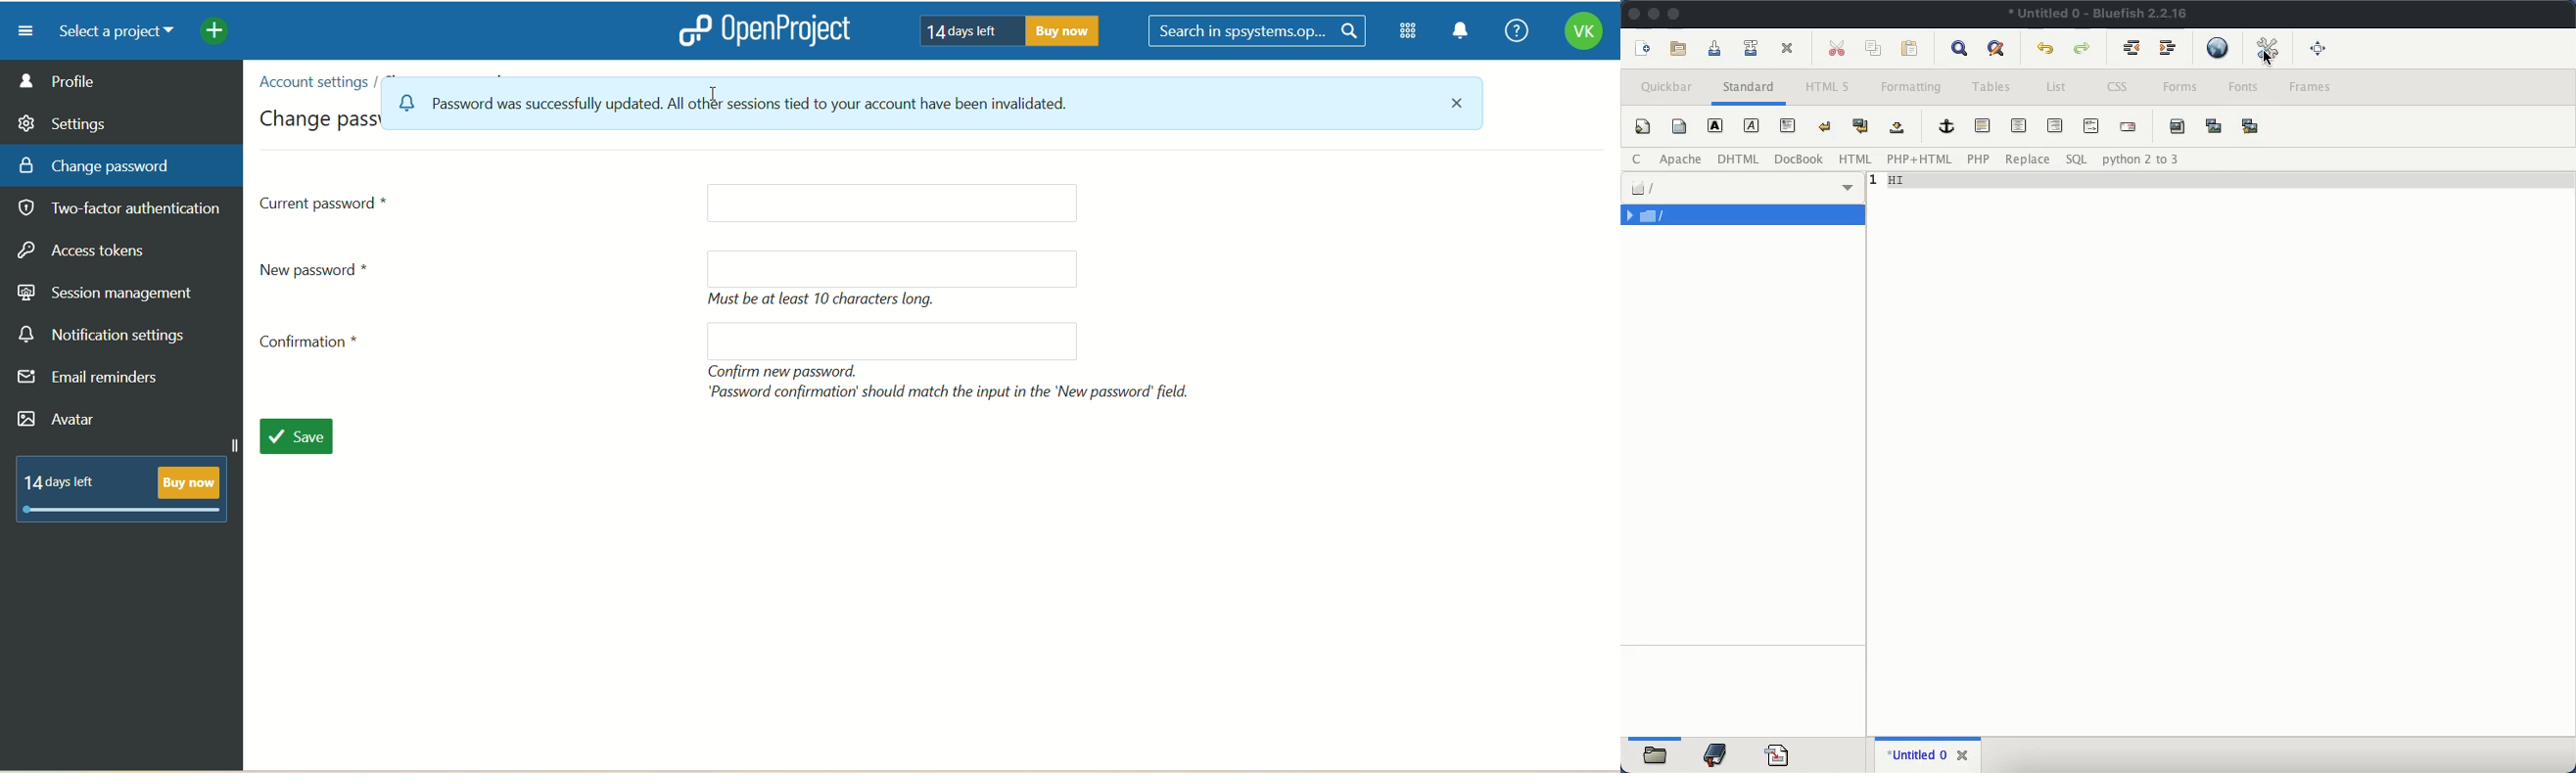  Describe the element at coordinates (1799, 159) in the screenshot. I see `DocBook` at that location.